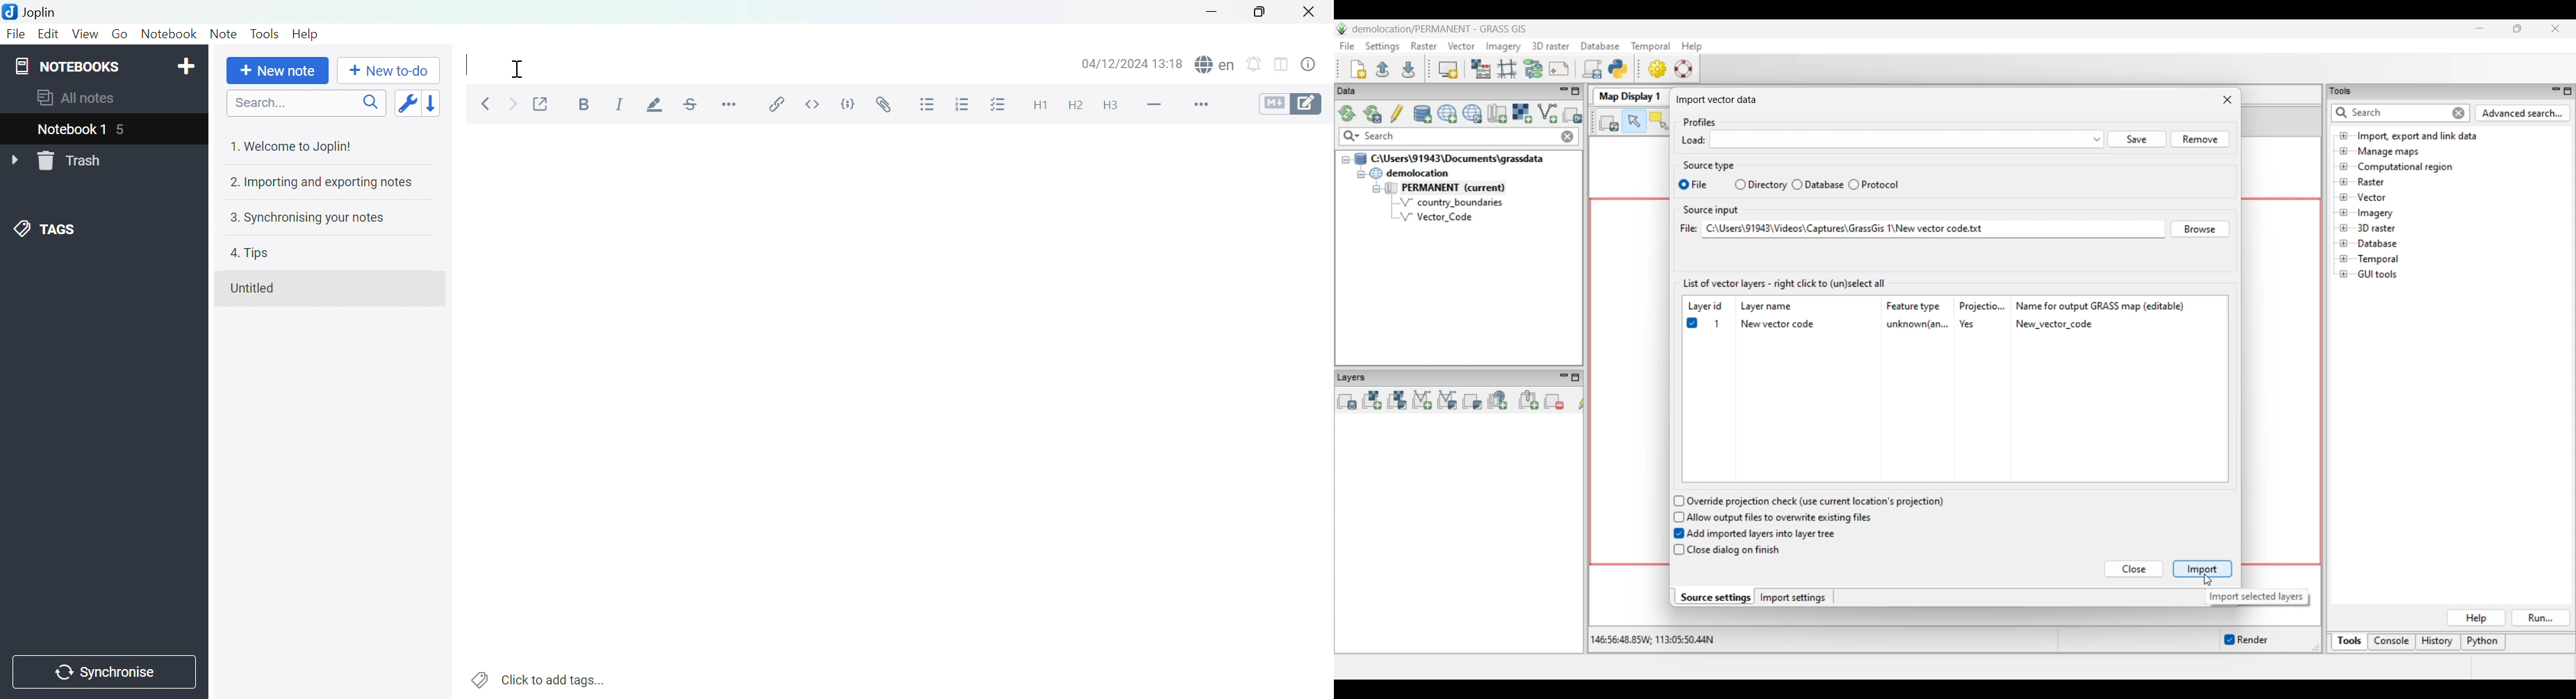 The image size is (2576, 700). Describe the element at coordinates (311, 217) in the screenshot. I see `3. Synchronising your notes` at that location.